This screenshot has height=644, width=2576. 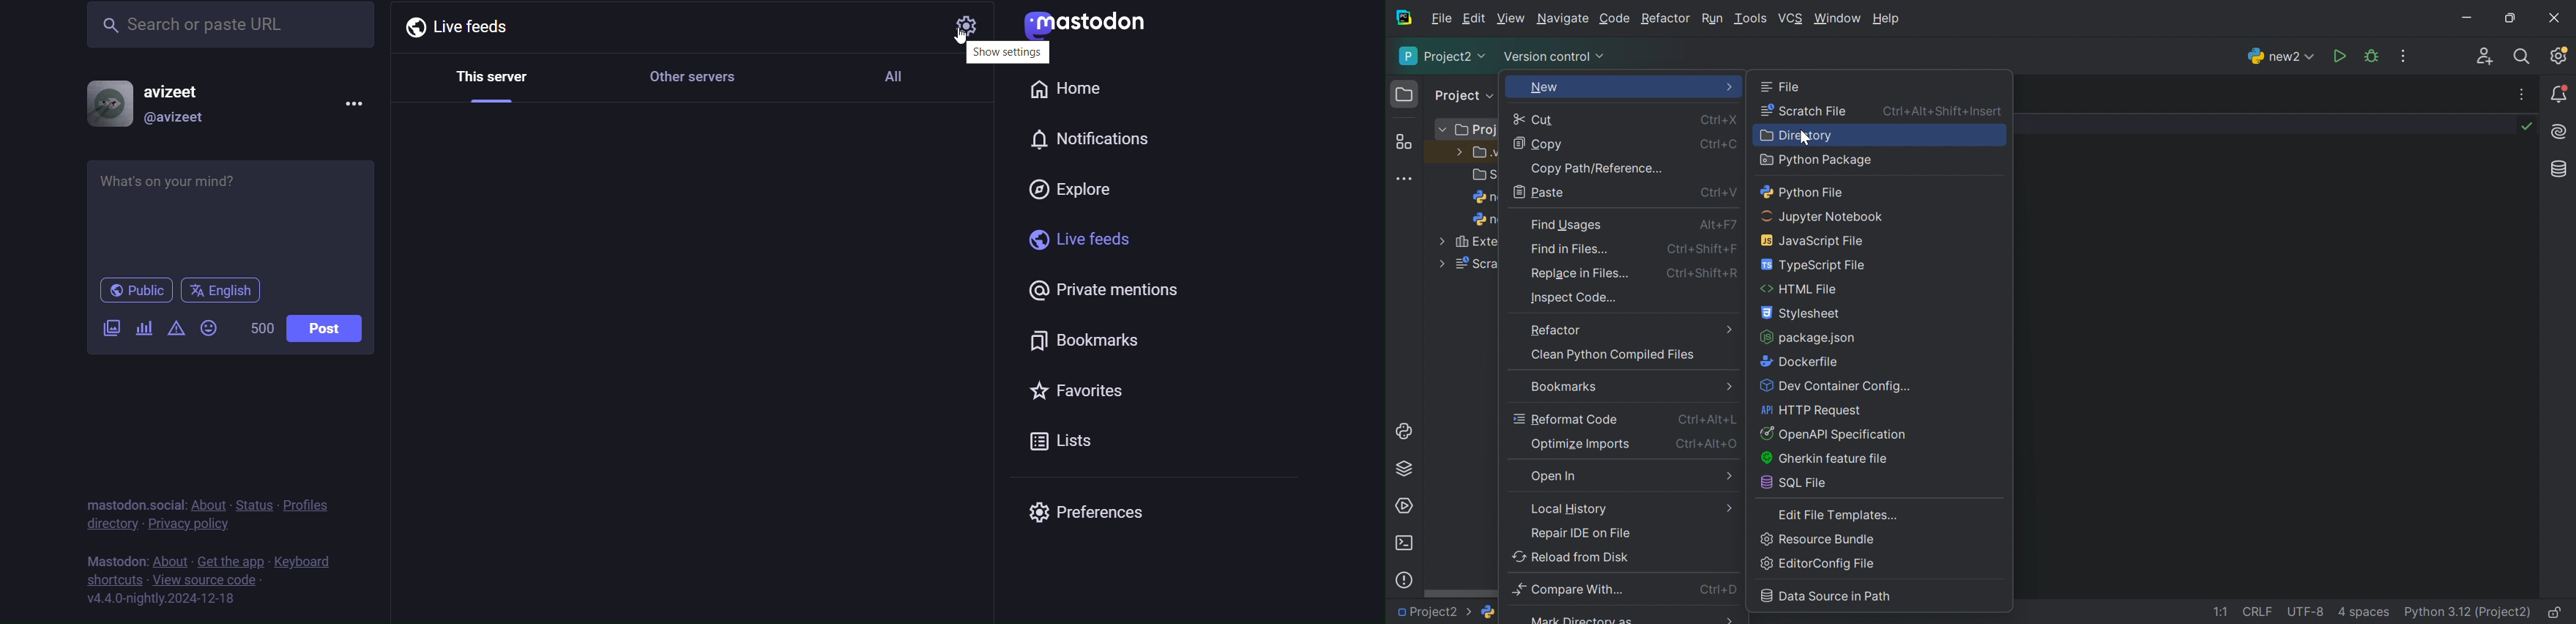 What do you see at coordinates (1405, 143) in the screenshot?
I see `Structure` at bounding box center [1405, 143].